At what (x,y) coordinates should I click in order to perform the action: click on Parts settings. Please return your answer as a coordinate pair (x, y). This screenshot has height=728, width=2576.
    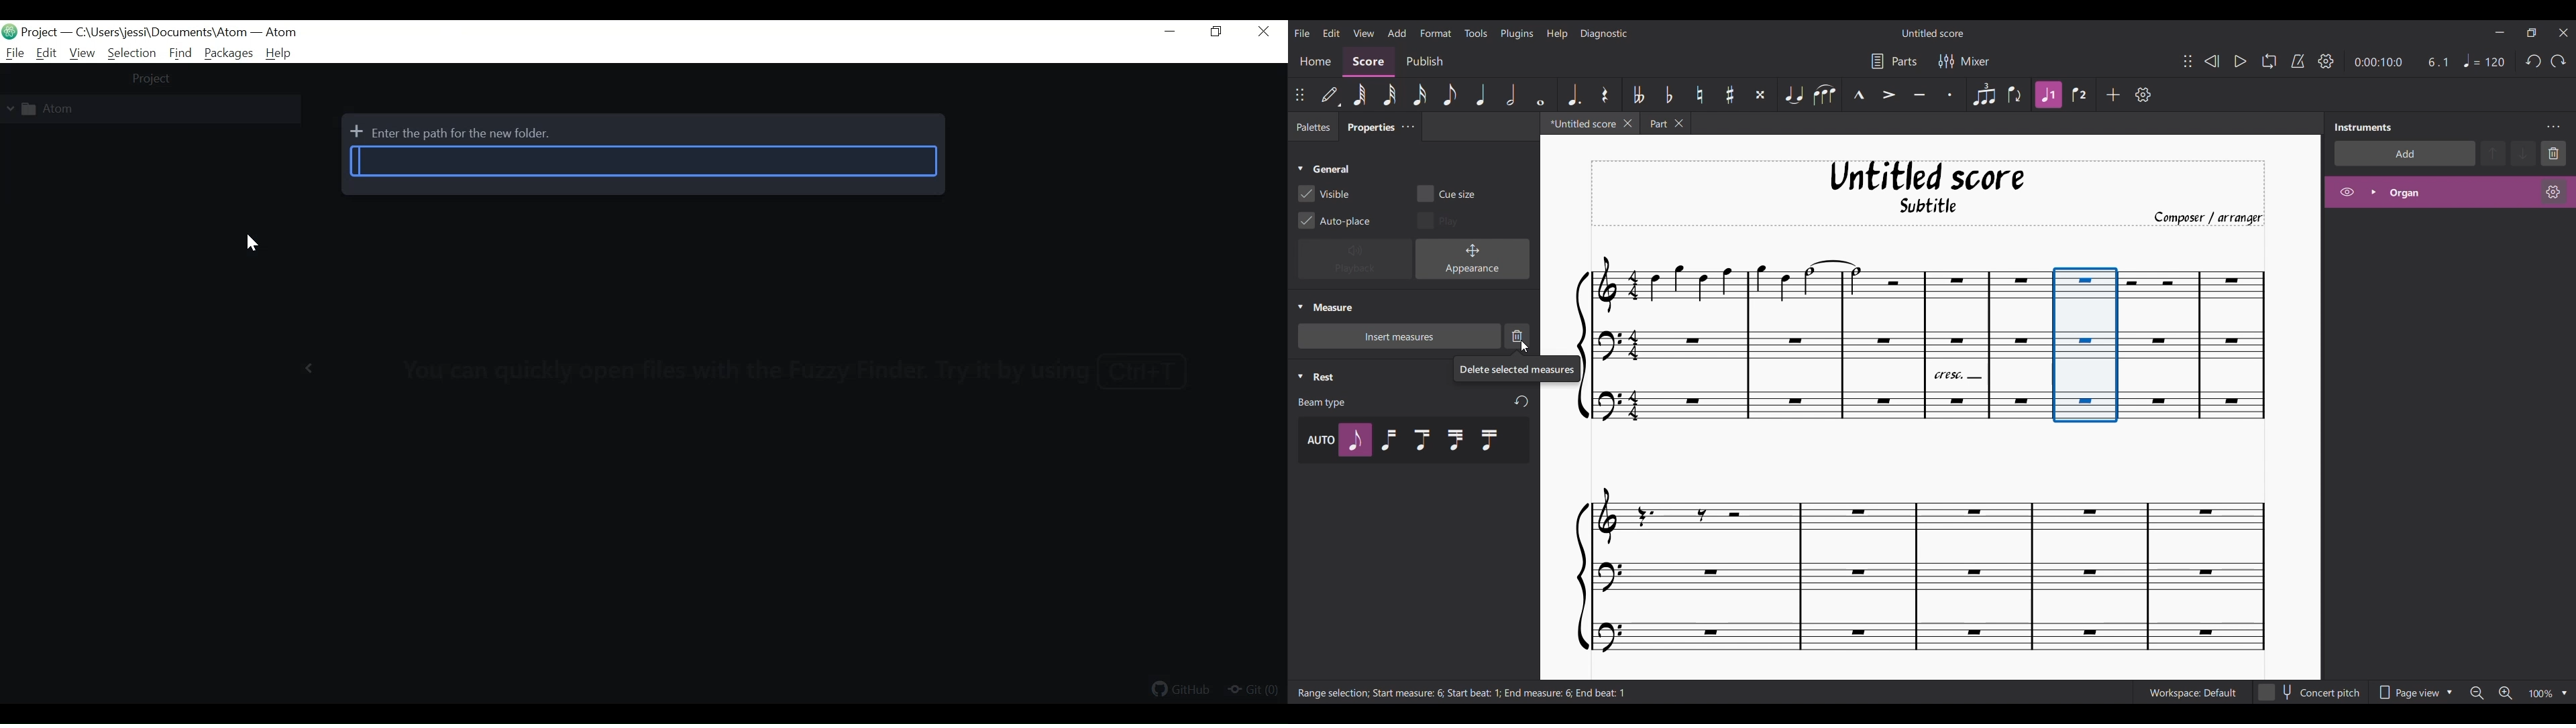
    Looking at the image, I should click on (1893, 61).